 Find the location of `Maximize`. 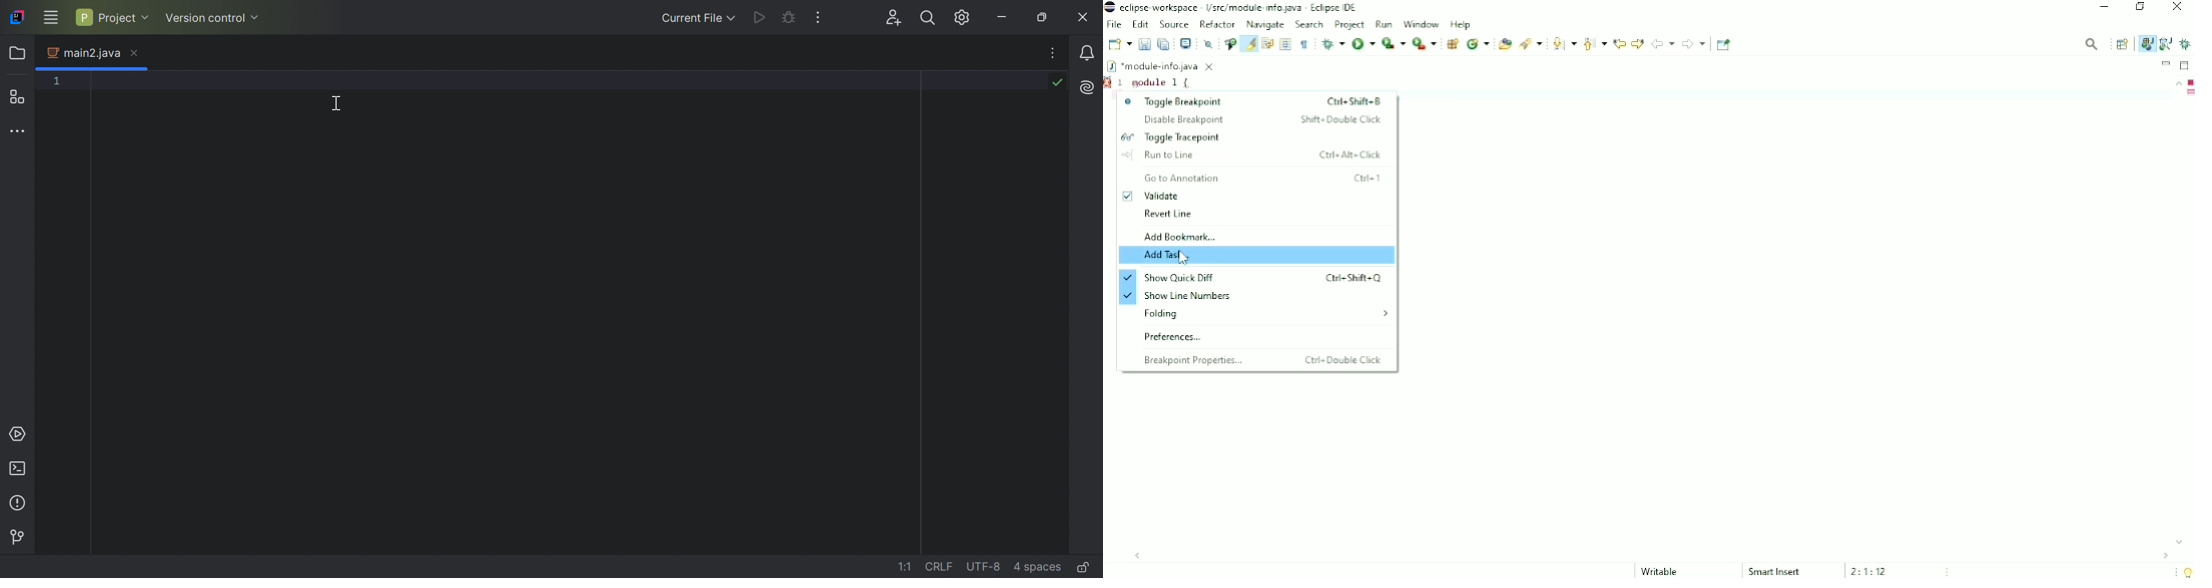

Maximize is located at coordinates (2186, 64).